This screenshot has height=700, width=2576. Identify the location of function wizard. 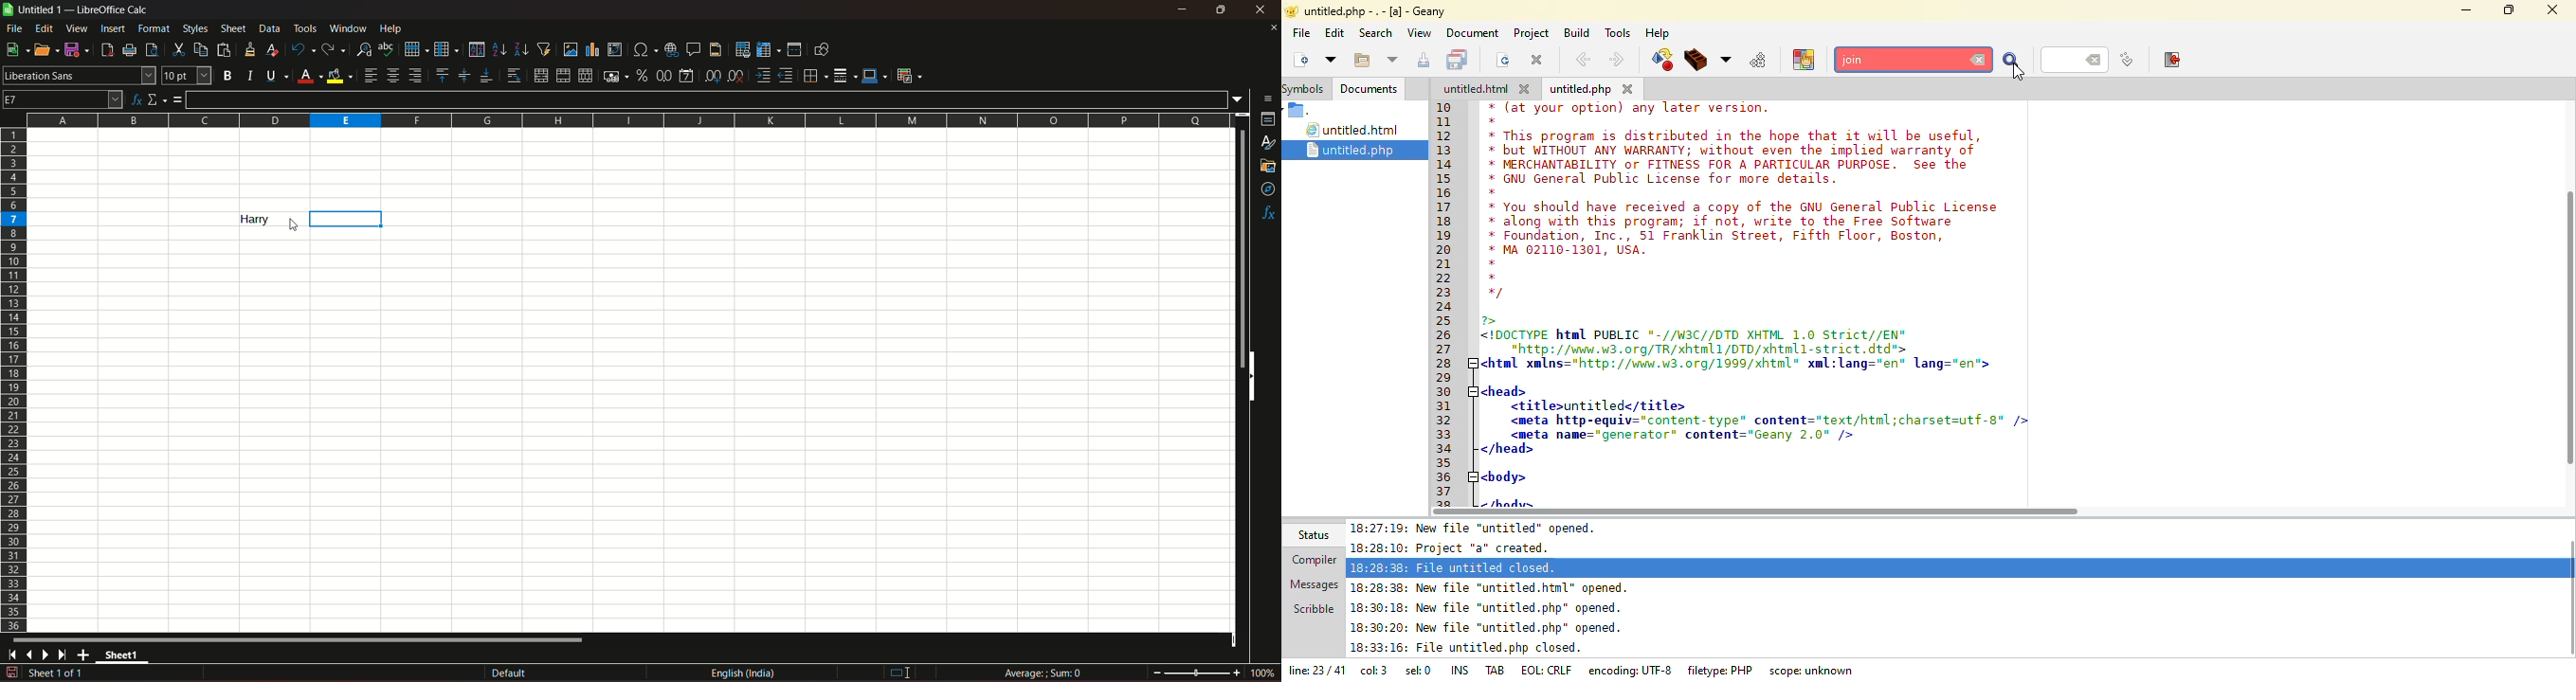
(135, 100).